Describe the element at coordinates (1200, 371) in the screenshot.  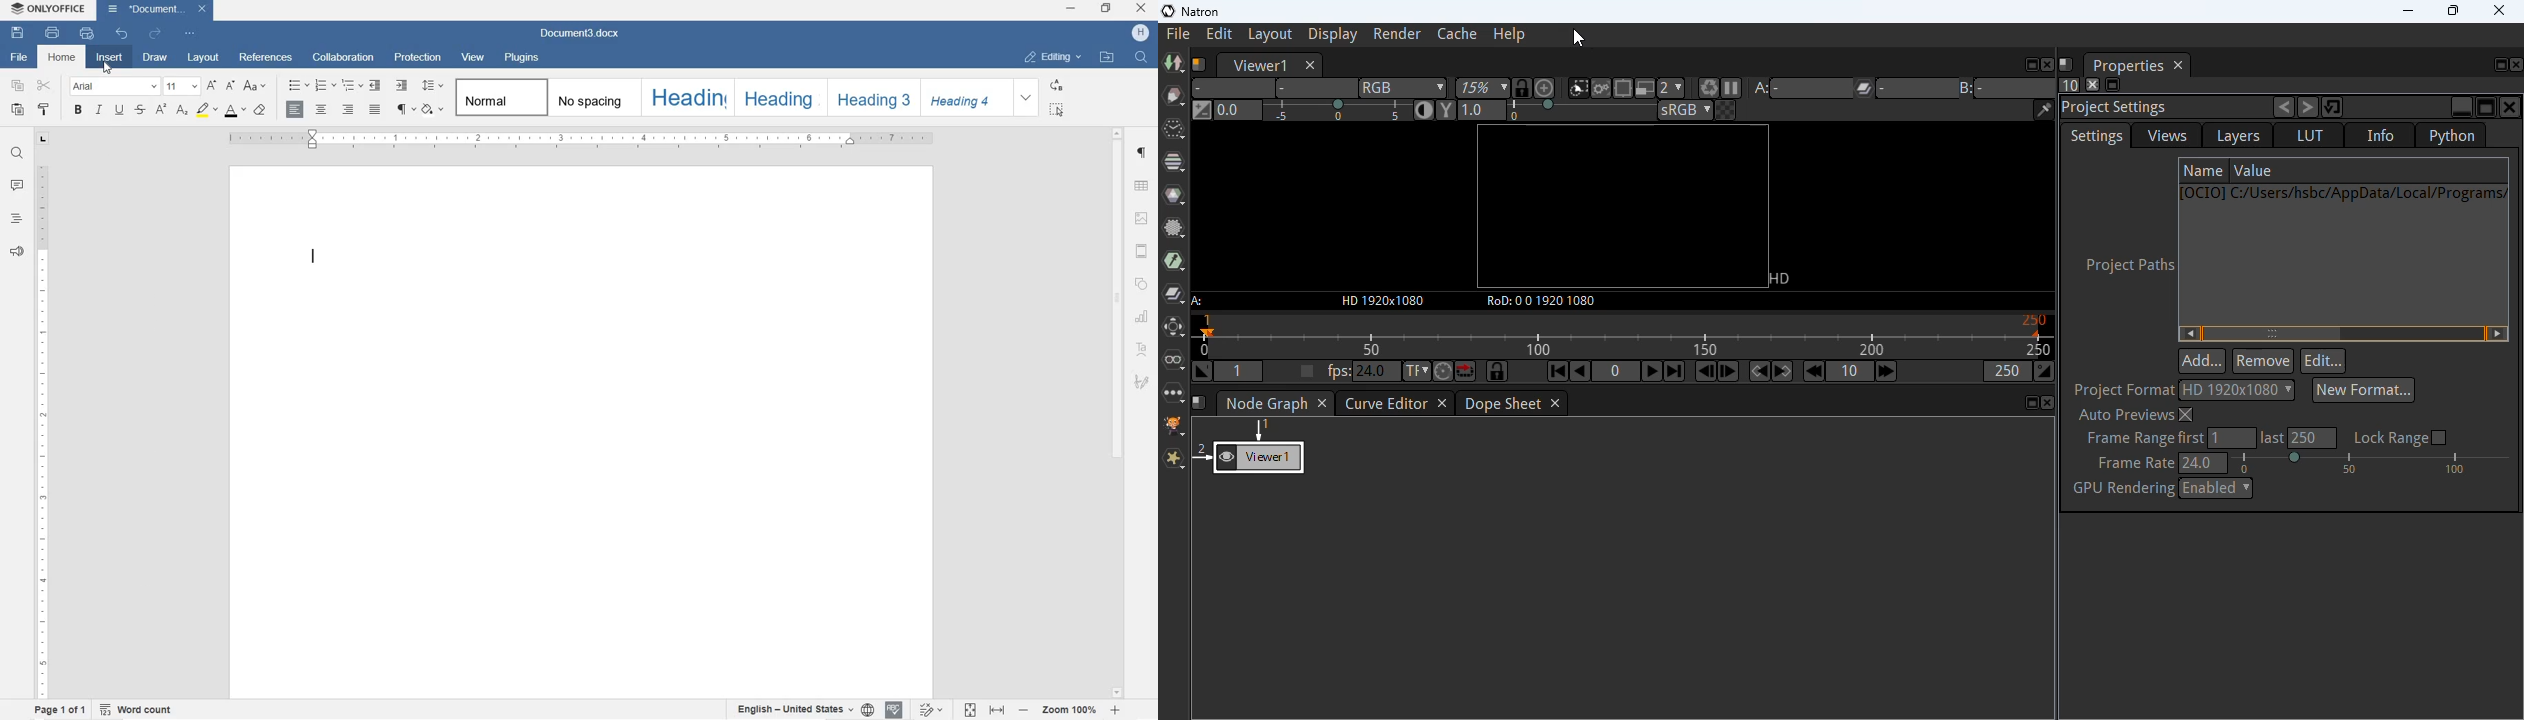
I see `set the playback in point at the current frame.` at that location.